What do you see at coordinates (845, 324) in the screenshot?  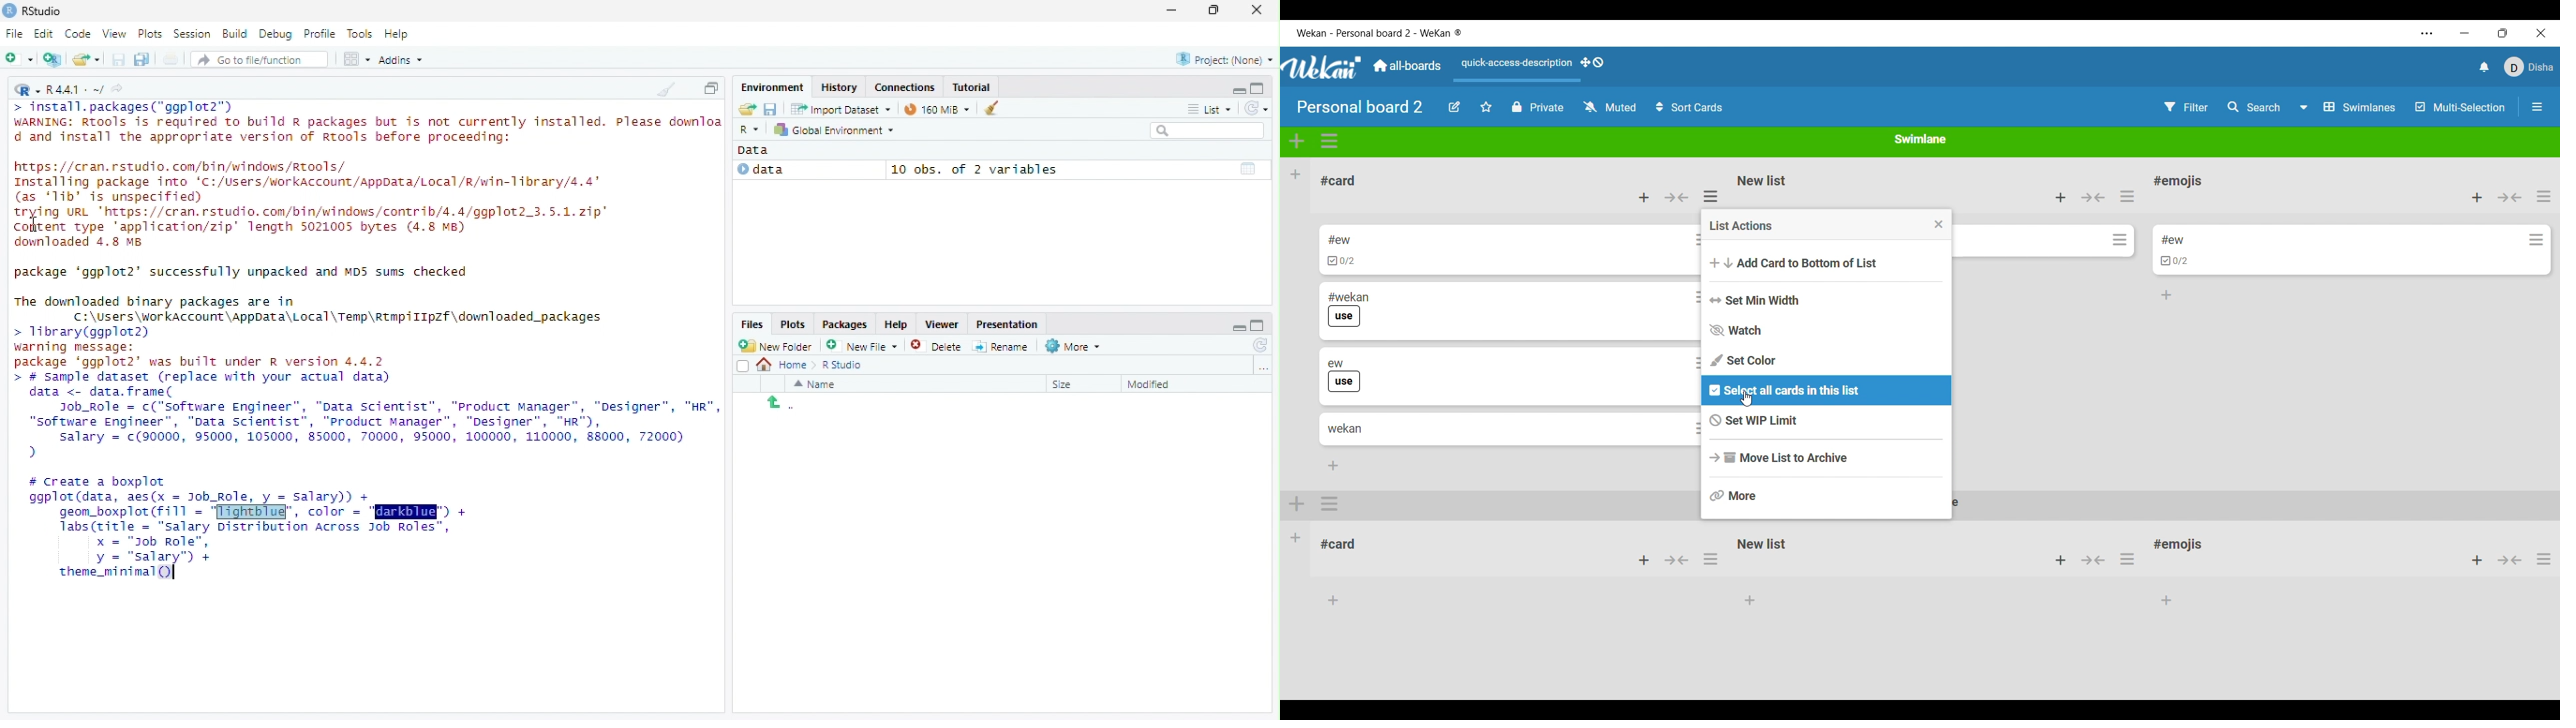 I see `Packages` at bounding box center [845, 324].